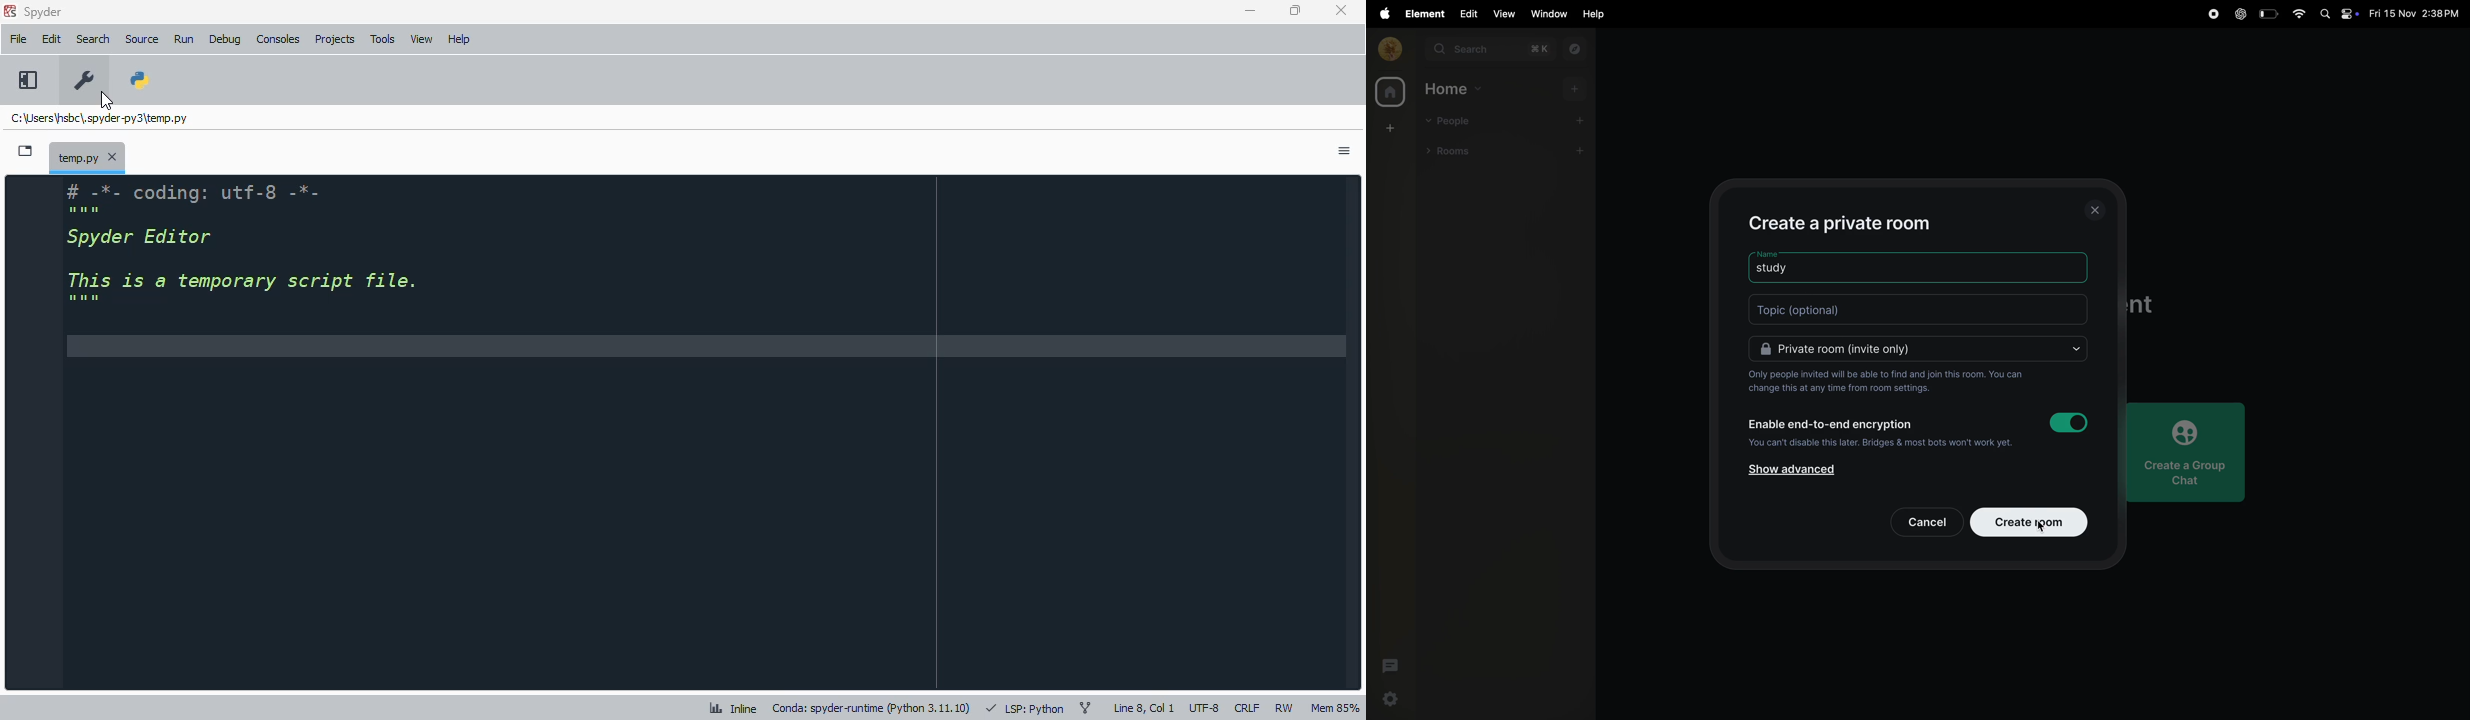 The width and height of the screenshot is (2492, 728). What do you see at coordinates (278, 39) in the screenshot?
I see `consoles` at bounding box center [278, 39].